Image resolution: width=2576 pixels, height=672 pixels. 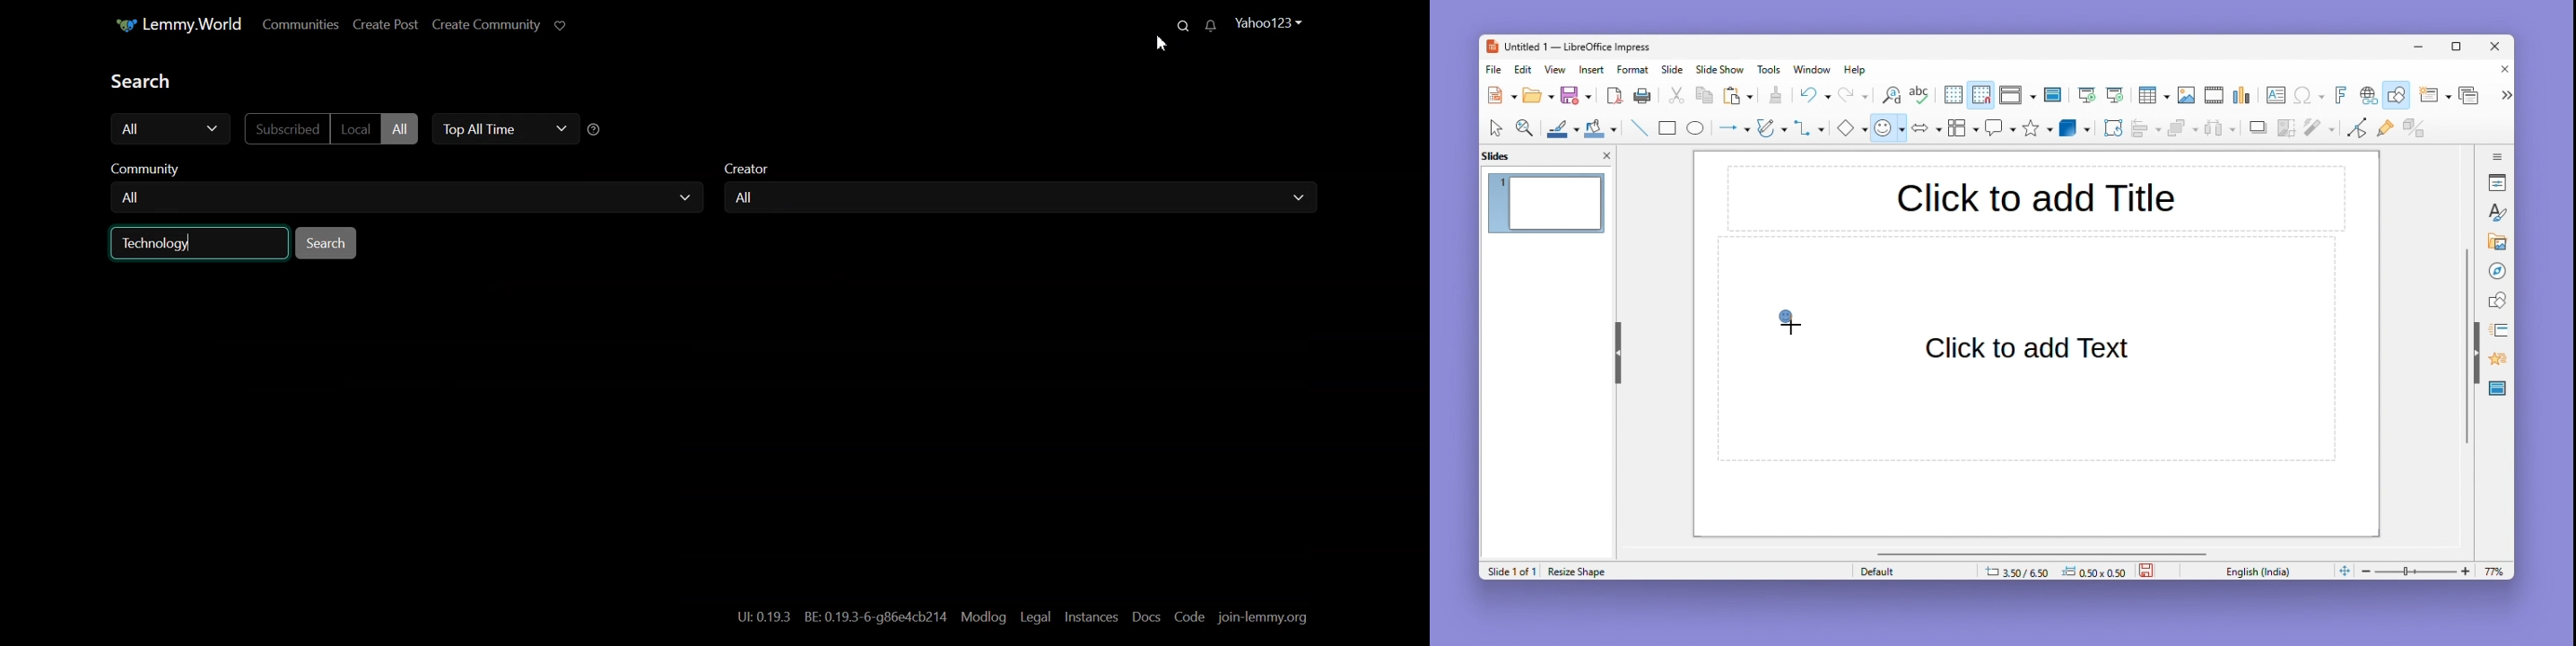 I want to click on Chart, so click(x=2243, y=96).